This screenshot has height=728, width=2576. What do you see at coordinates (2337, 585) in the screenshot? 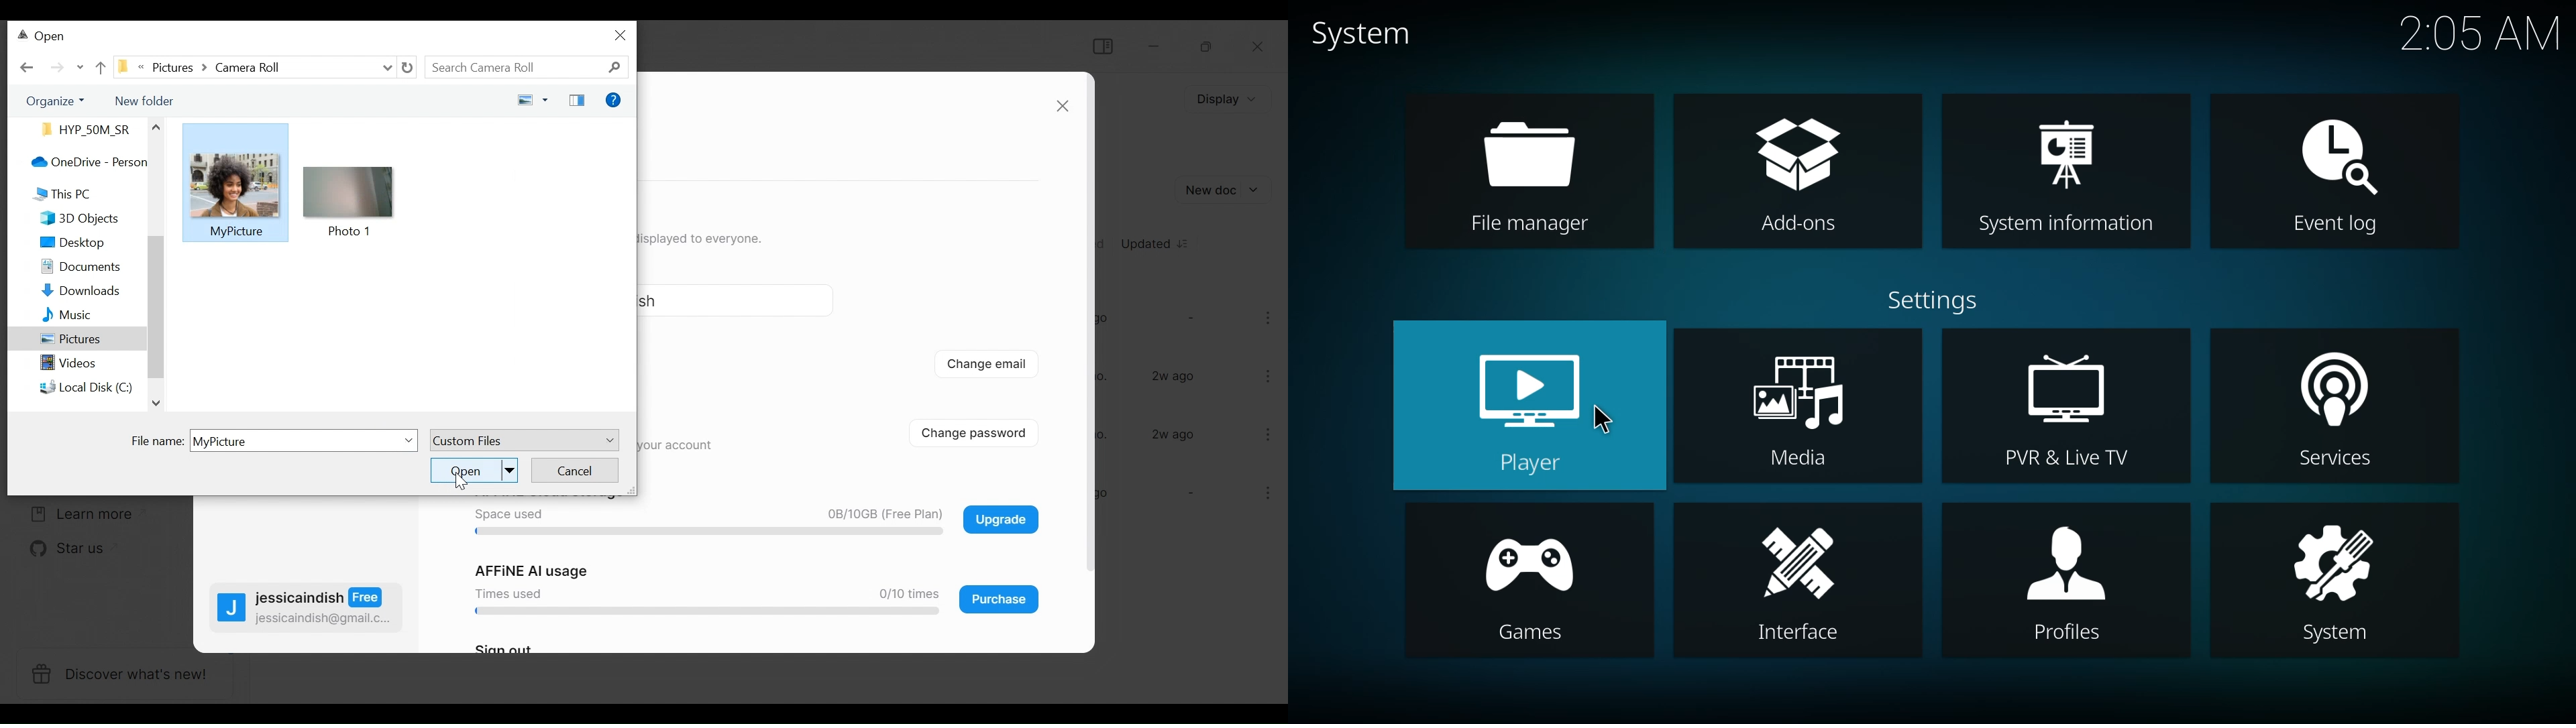
I see `system` at bounding box center [2337, 585].